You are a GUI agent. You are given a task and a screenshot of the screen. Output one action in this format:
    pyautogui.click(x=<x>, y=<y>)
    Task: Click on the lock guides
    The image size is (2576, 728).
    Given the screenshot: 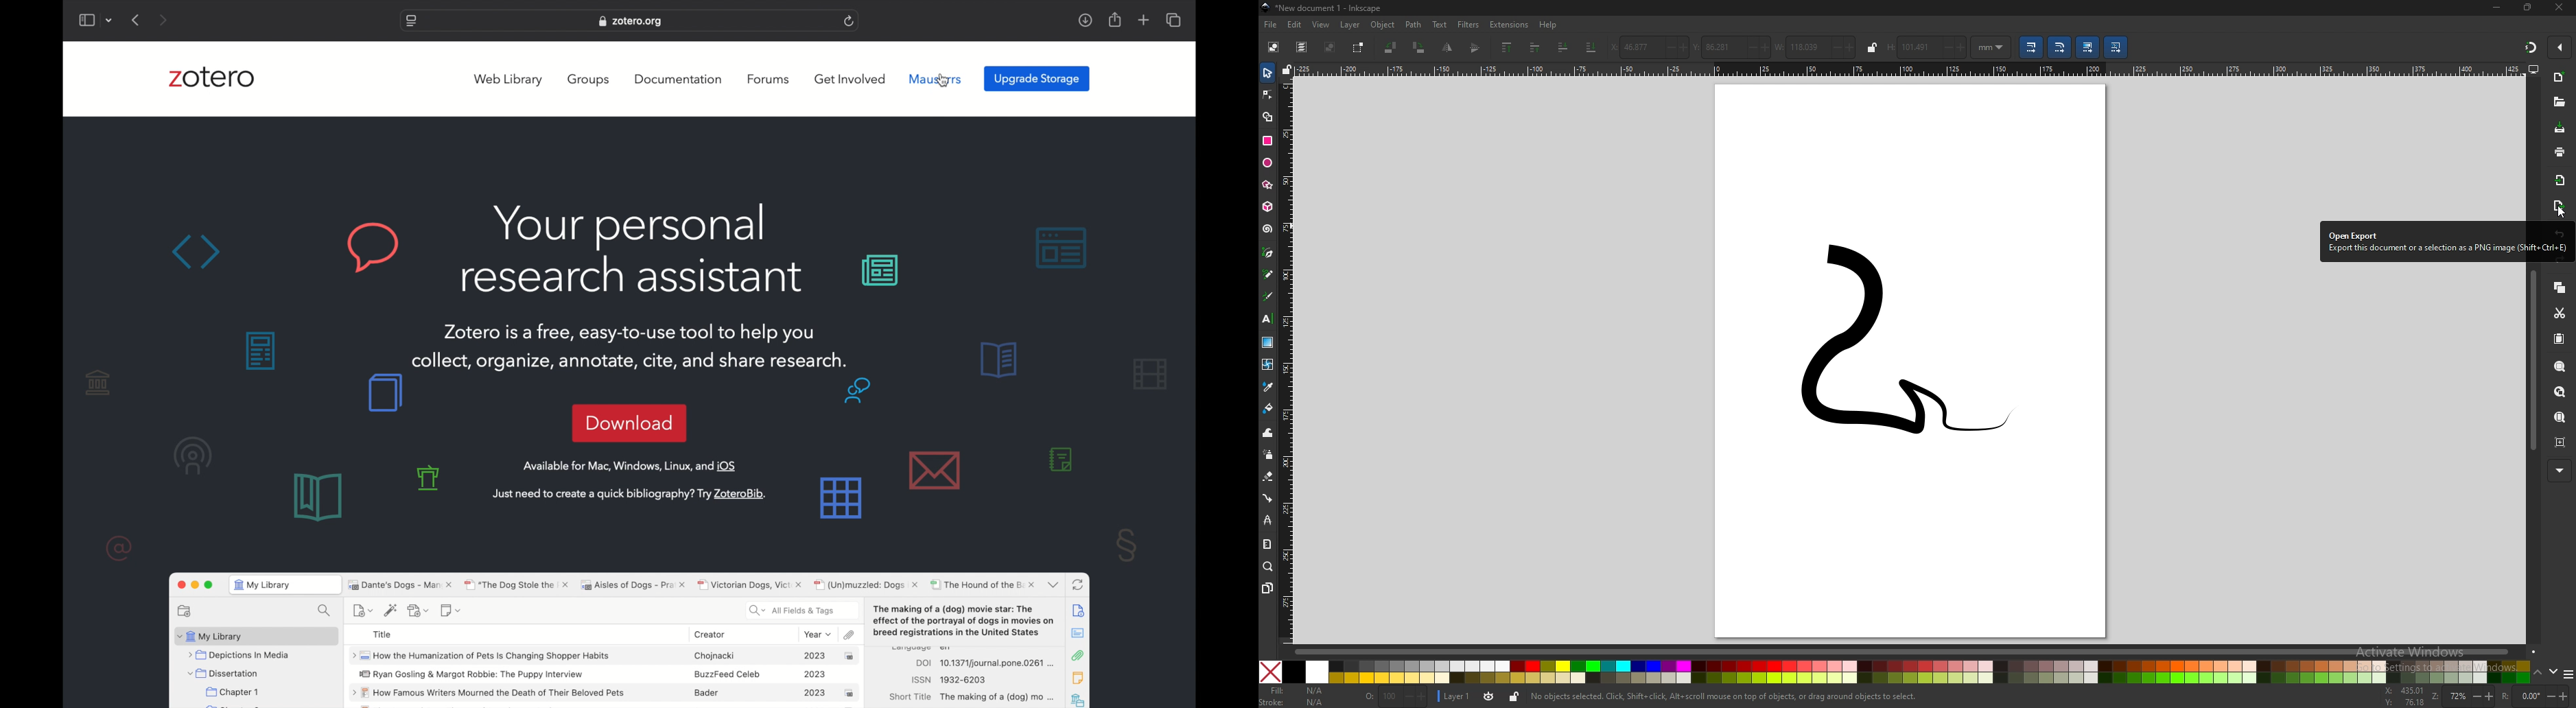 What is the action you would take?
    pyautogui.click(x=1288, y=69)
    